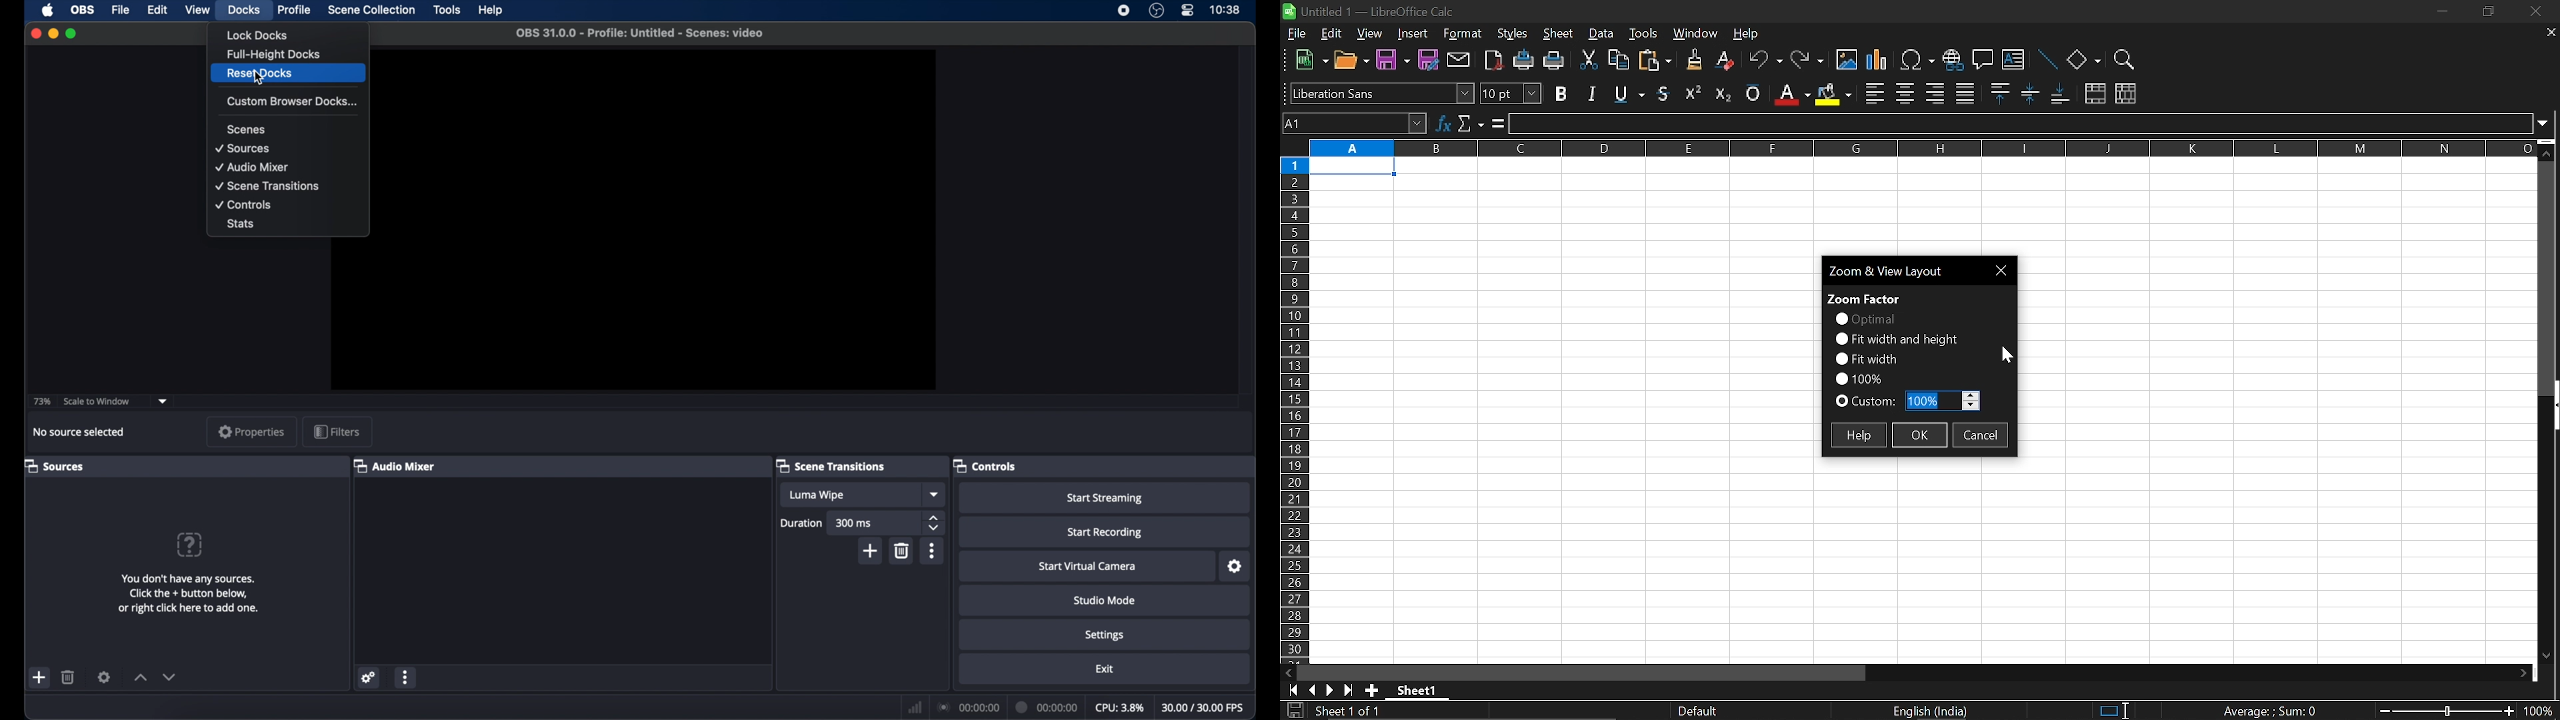  I want to click on optional, so click(1864, 319).